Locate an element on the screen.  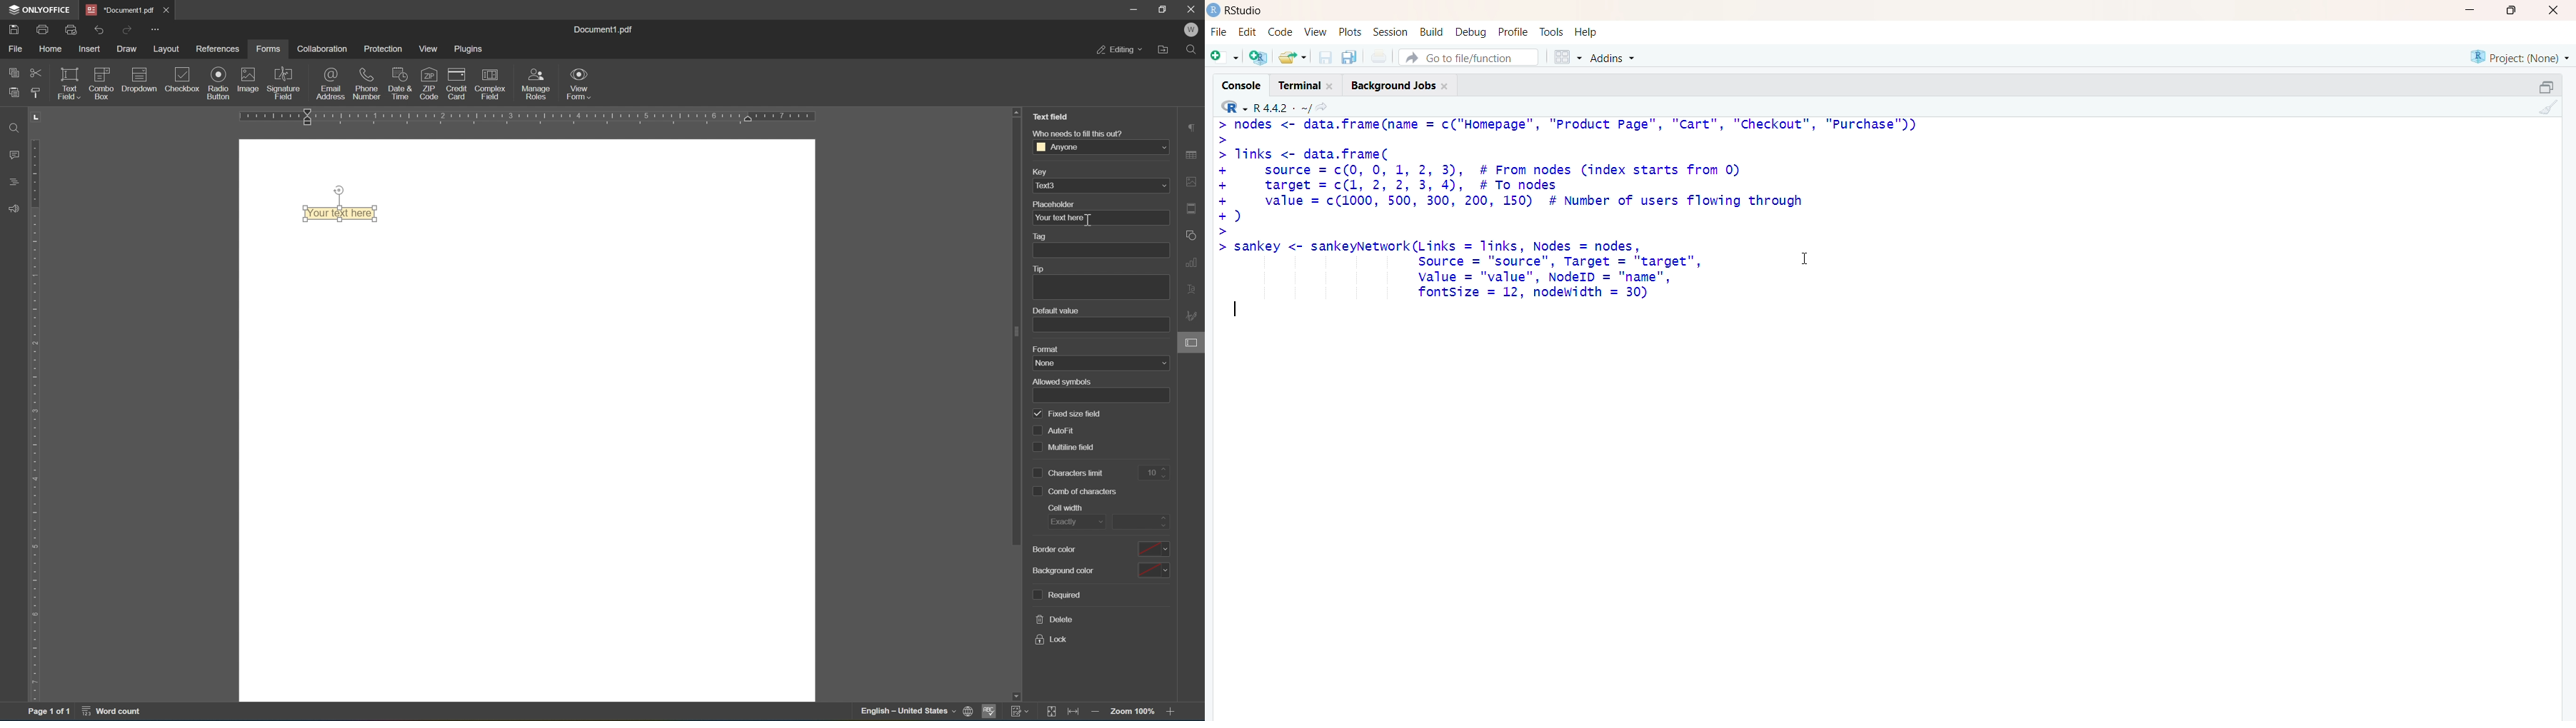
tools is located at coordinates (1552, 30).